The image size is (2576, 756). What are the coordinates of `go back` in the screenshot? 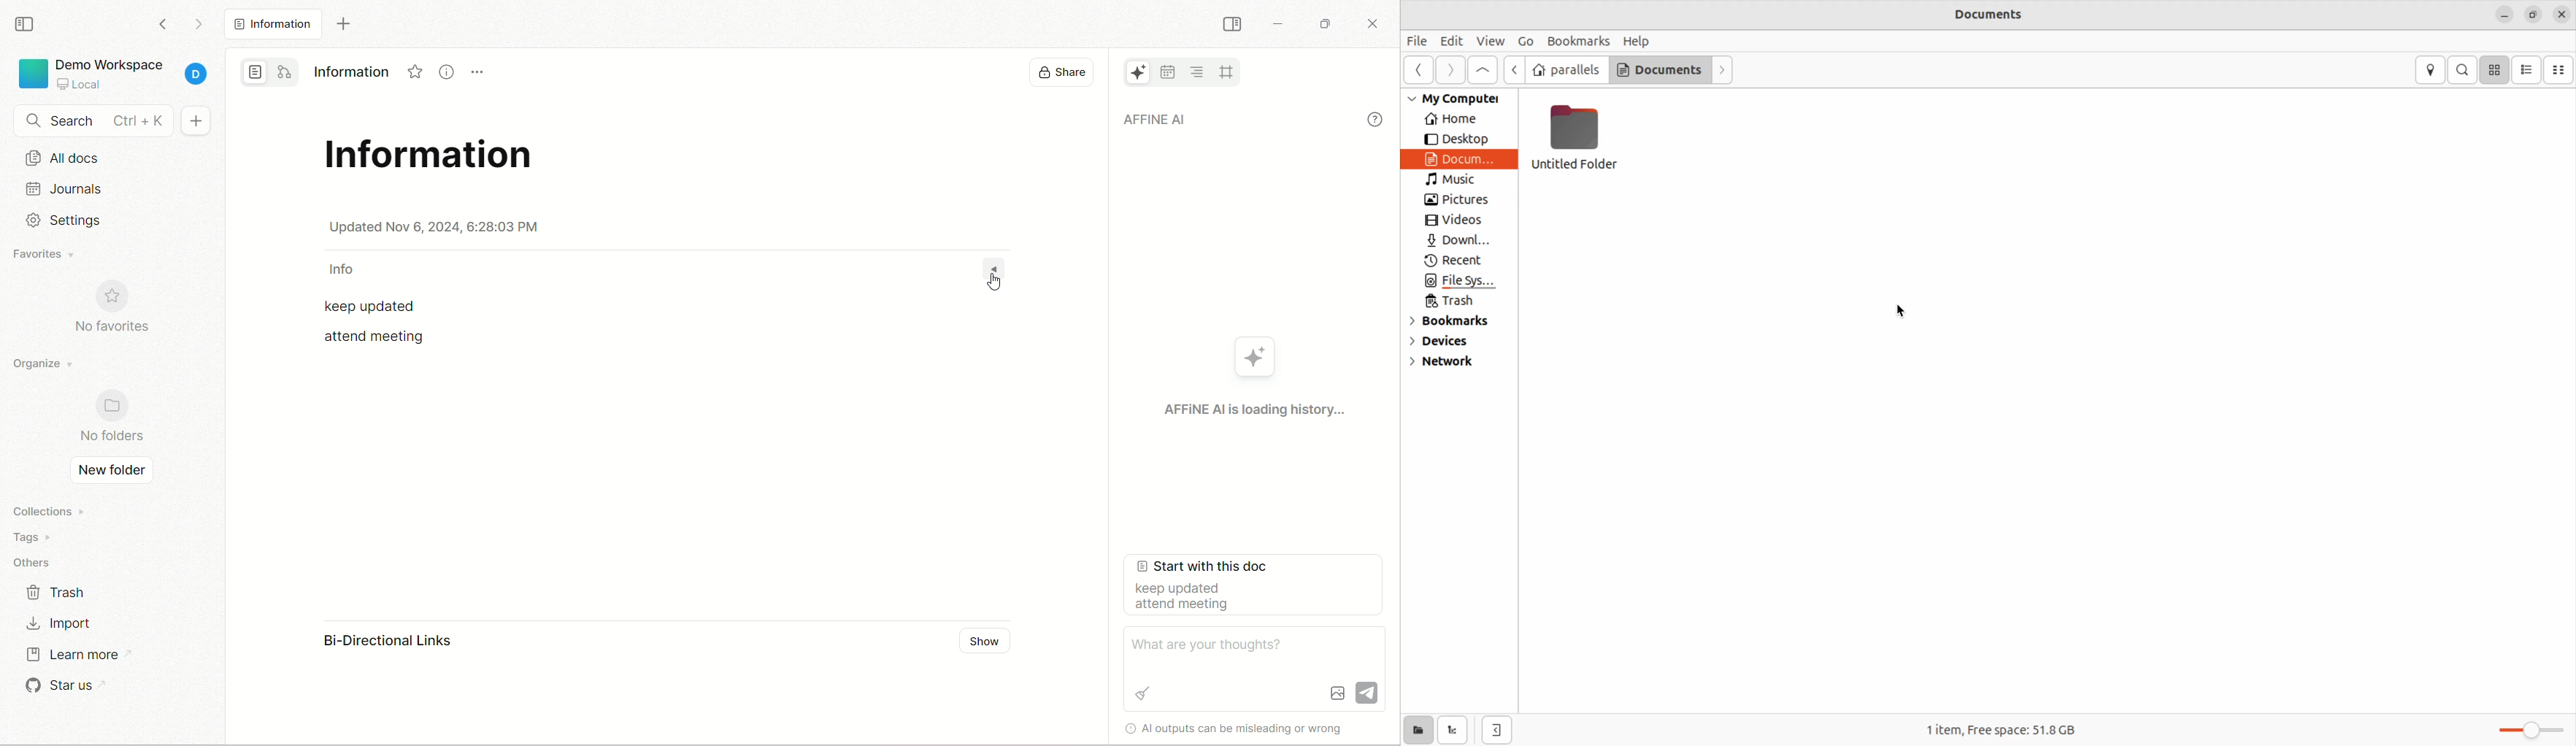 It's located at (164, 28).